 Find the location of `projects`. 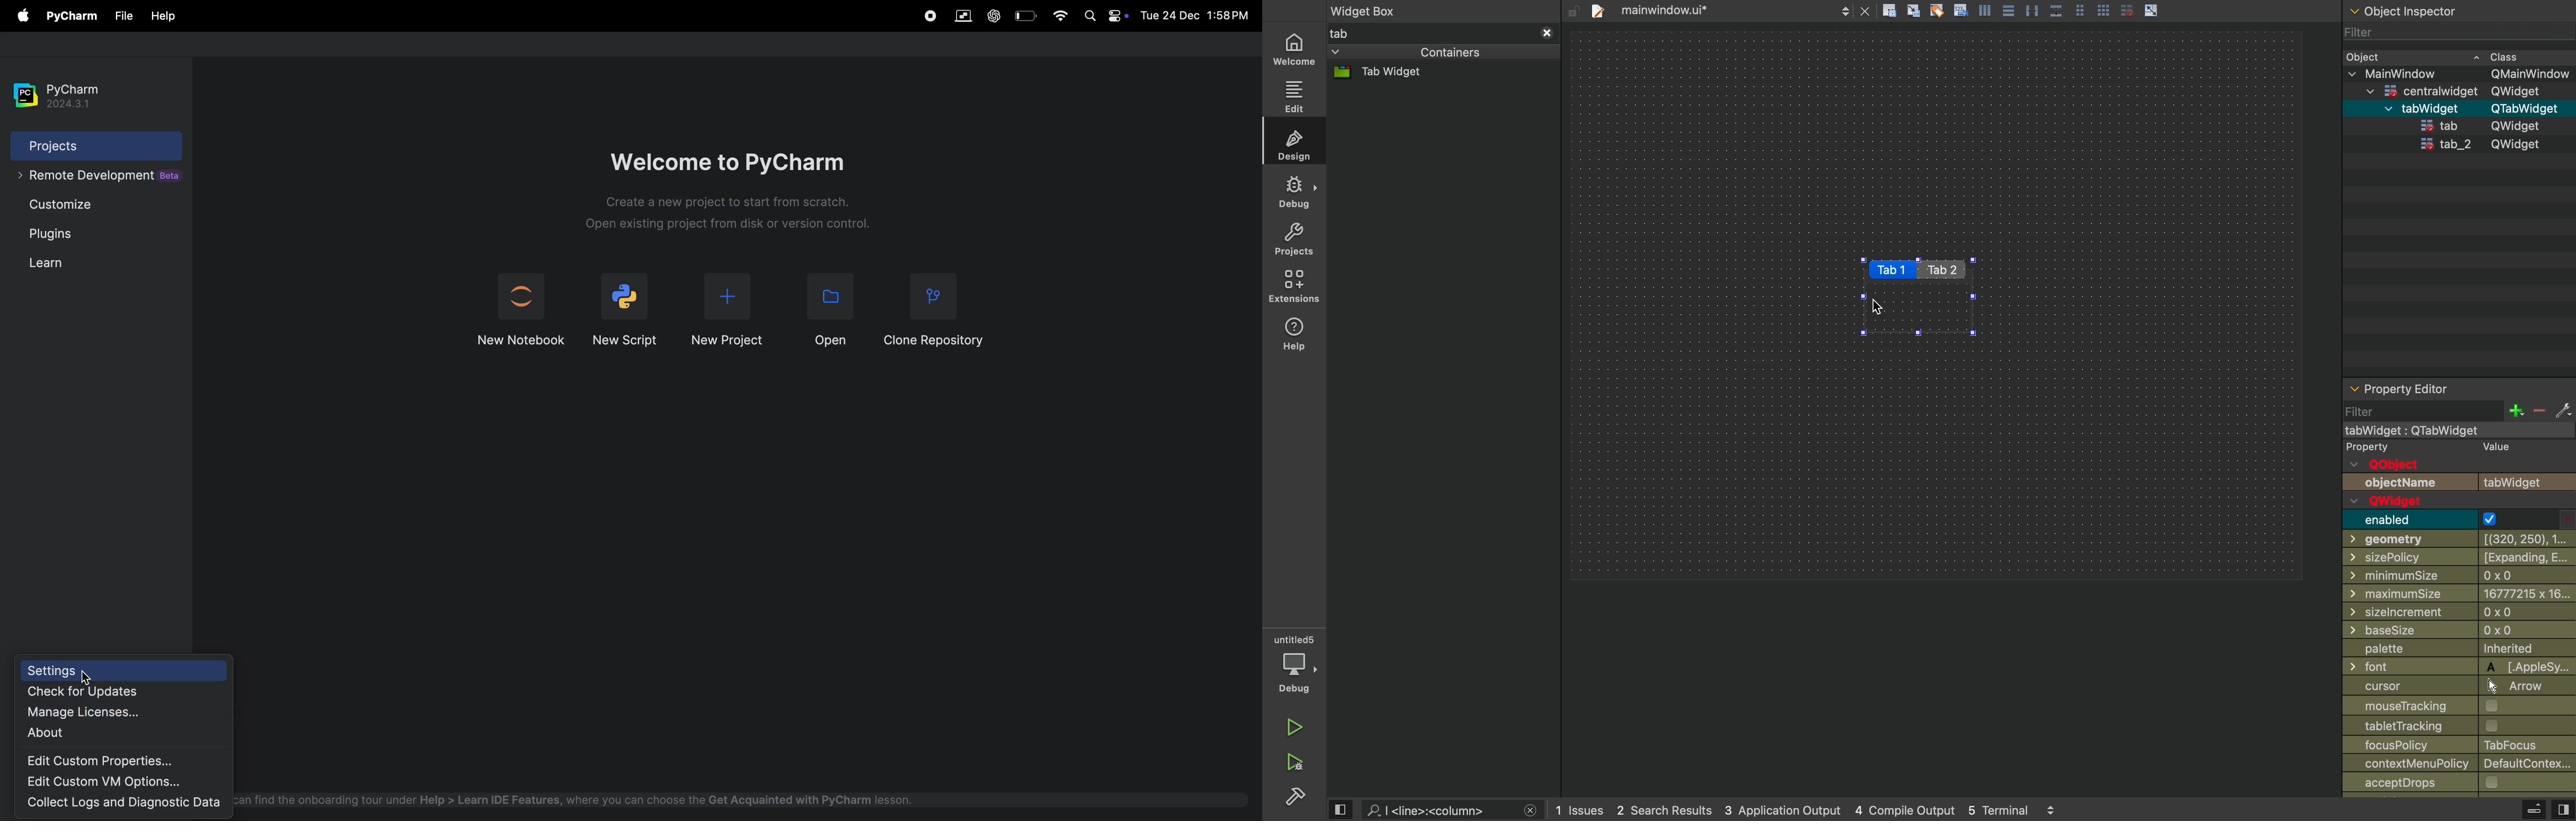

projects is located at coordinates (1296, 239).